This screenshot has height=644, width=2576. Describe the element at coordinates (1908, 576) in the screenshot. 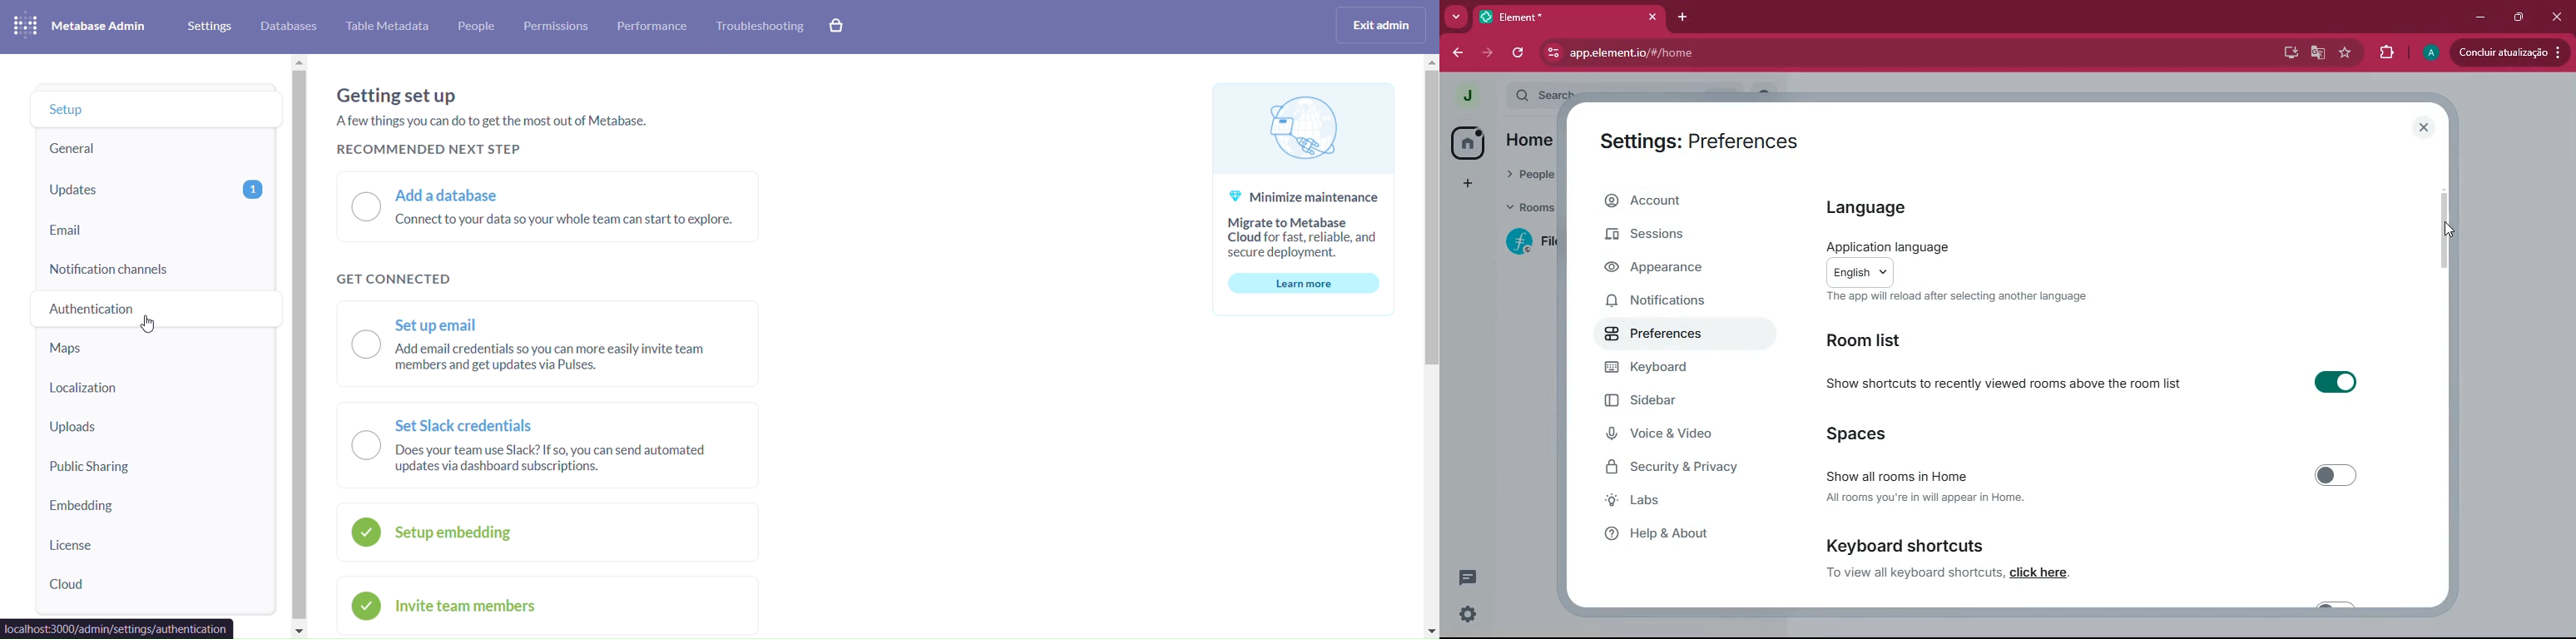

I see `to view all keyboard shortcuts. click here` at that location.